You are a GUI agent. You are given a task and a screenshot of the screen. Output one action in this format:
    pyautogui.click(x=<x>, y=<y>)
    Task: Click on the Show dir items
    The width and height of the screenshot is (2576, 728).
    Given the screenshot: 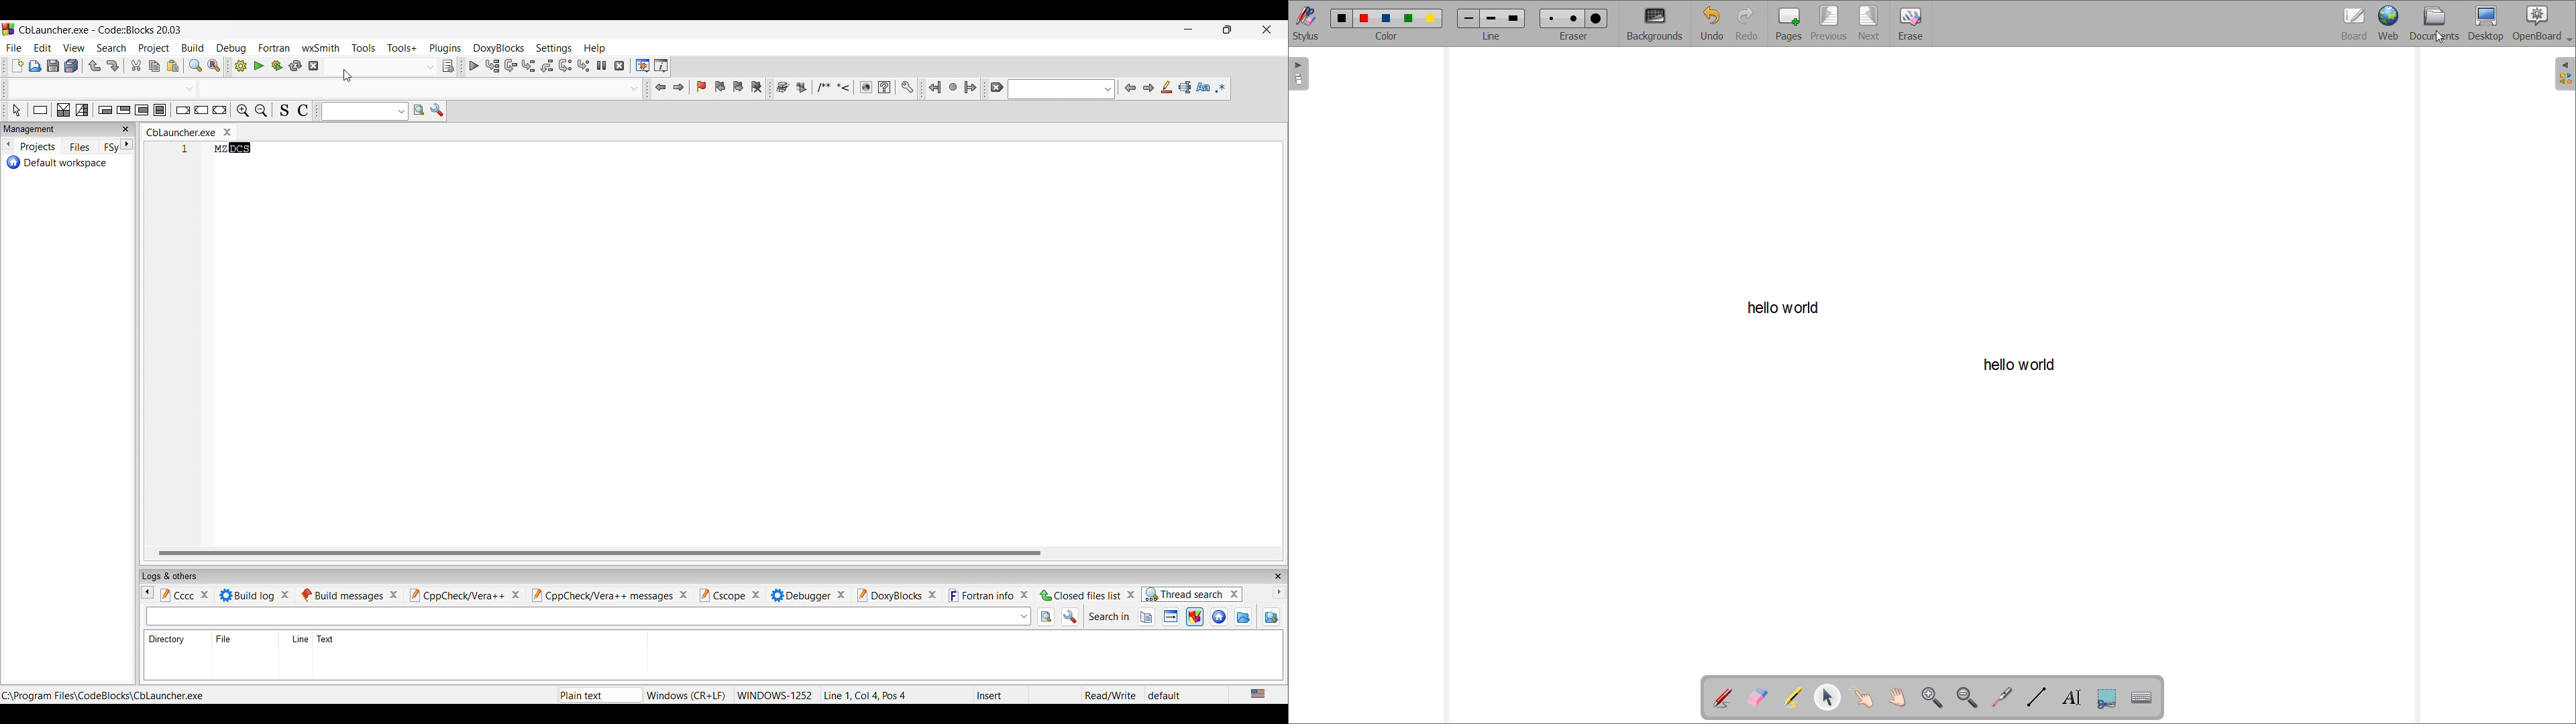 What is the action you would take?
    pyautogui.click(x=1272, y=617)
    